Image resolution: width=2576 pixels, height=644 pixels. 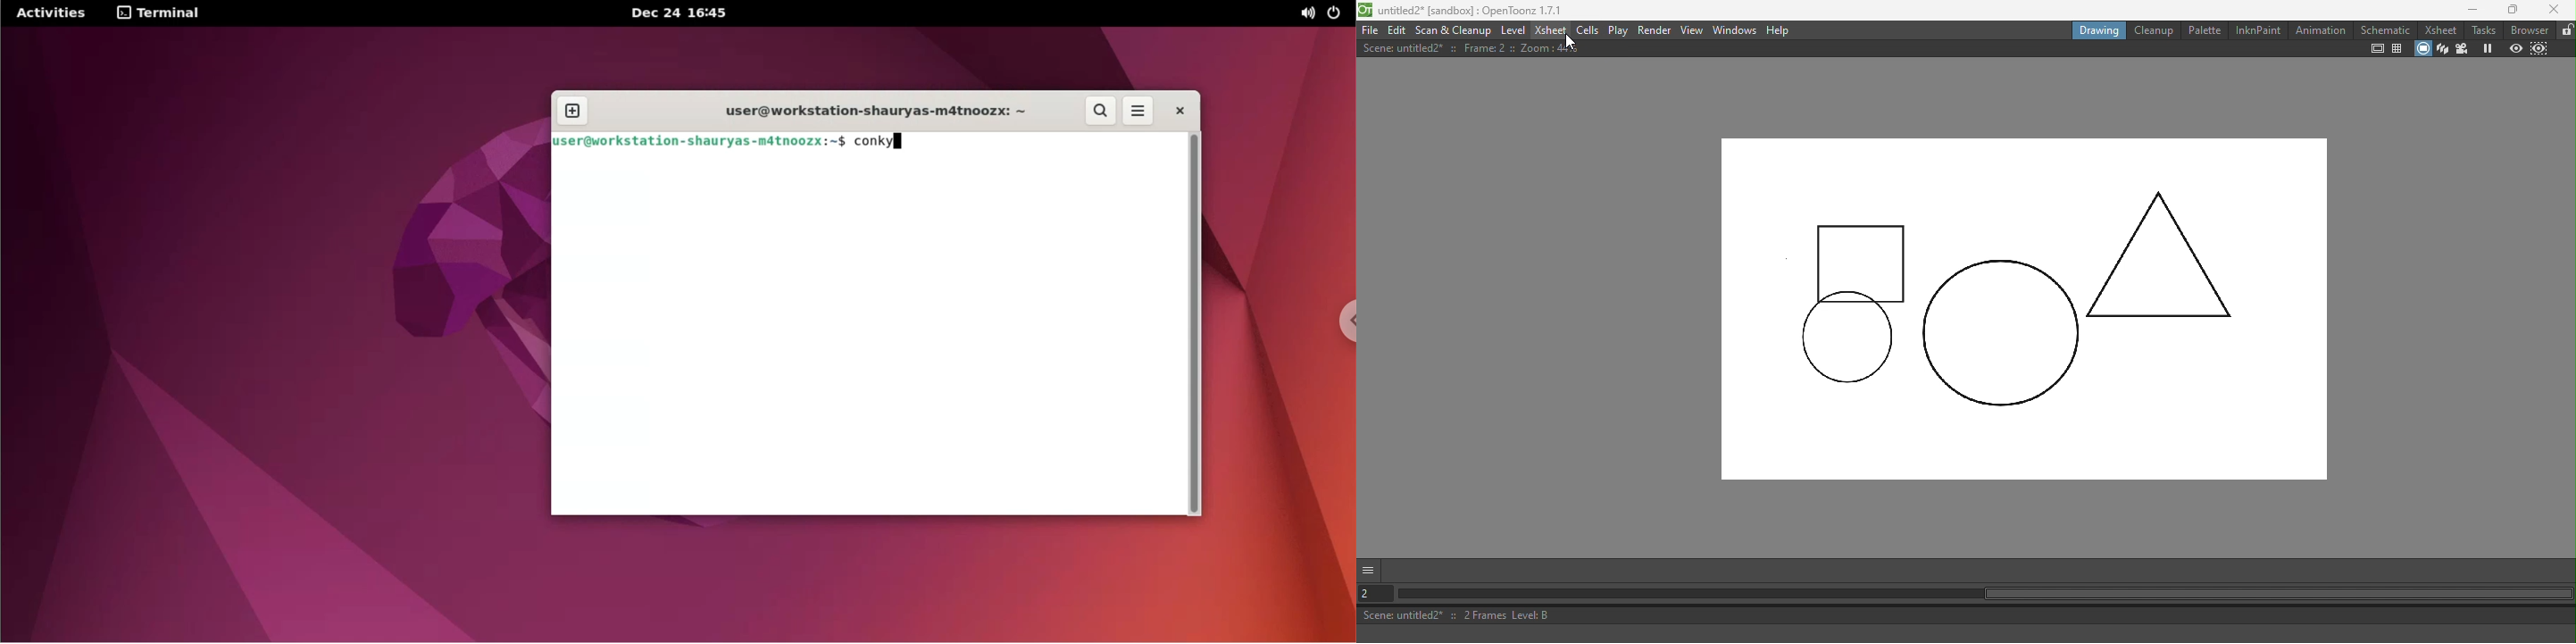 I want to click on Set the current frame, so click(x=1377, y=592).